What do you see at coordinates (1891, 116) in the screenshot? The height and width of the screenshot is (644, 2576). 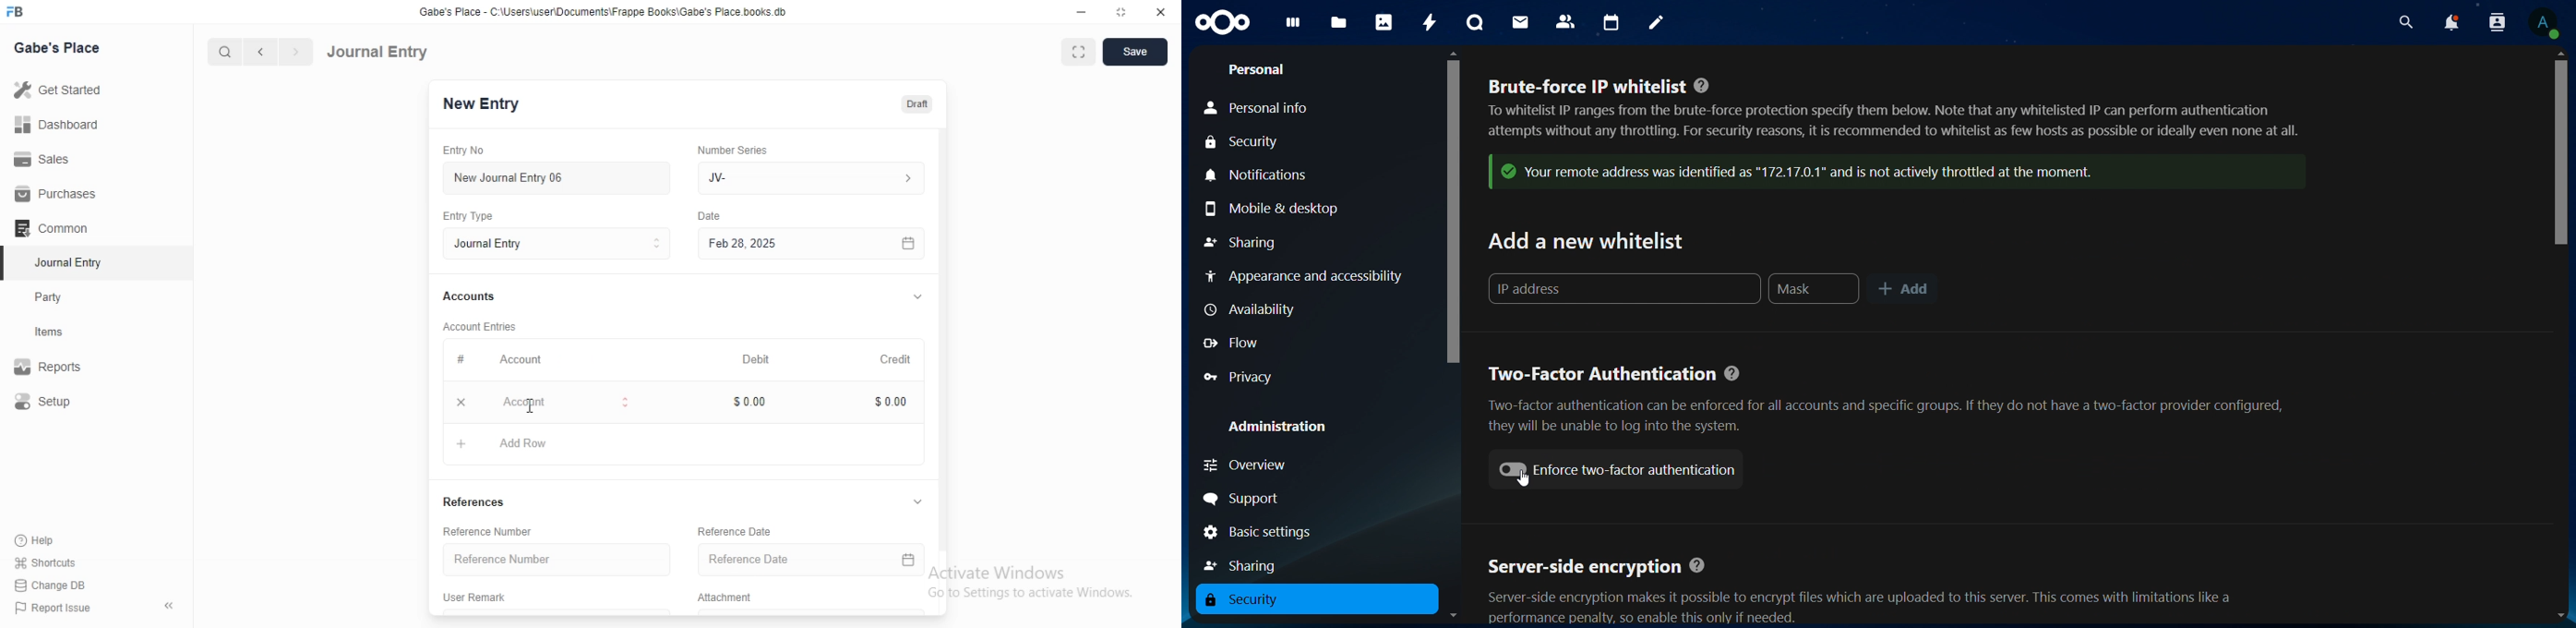 I see `brute-force IP whitelist` at bounding box center [1891, 116].